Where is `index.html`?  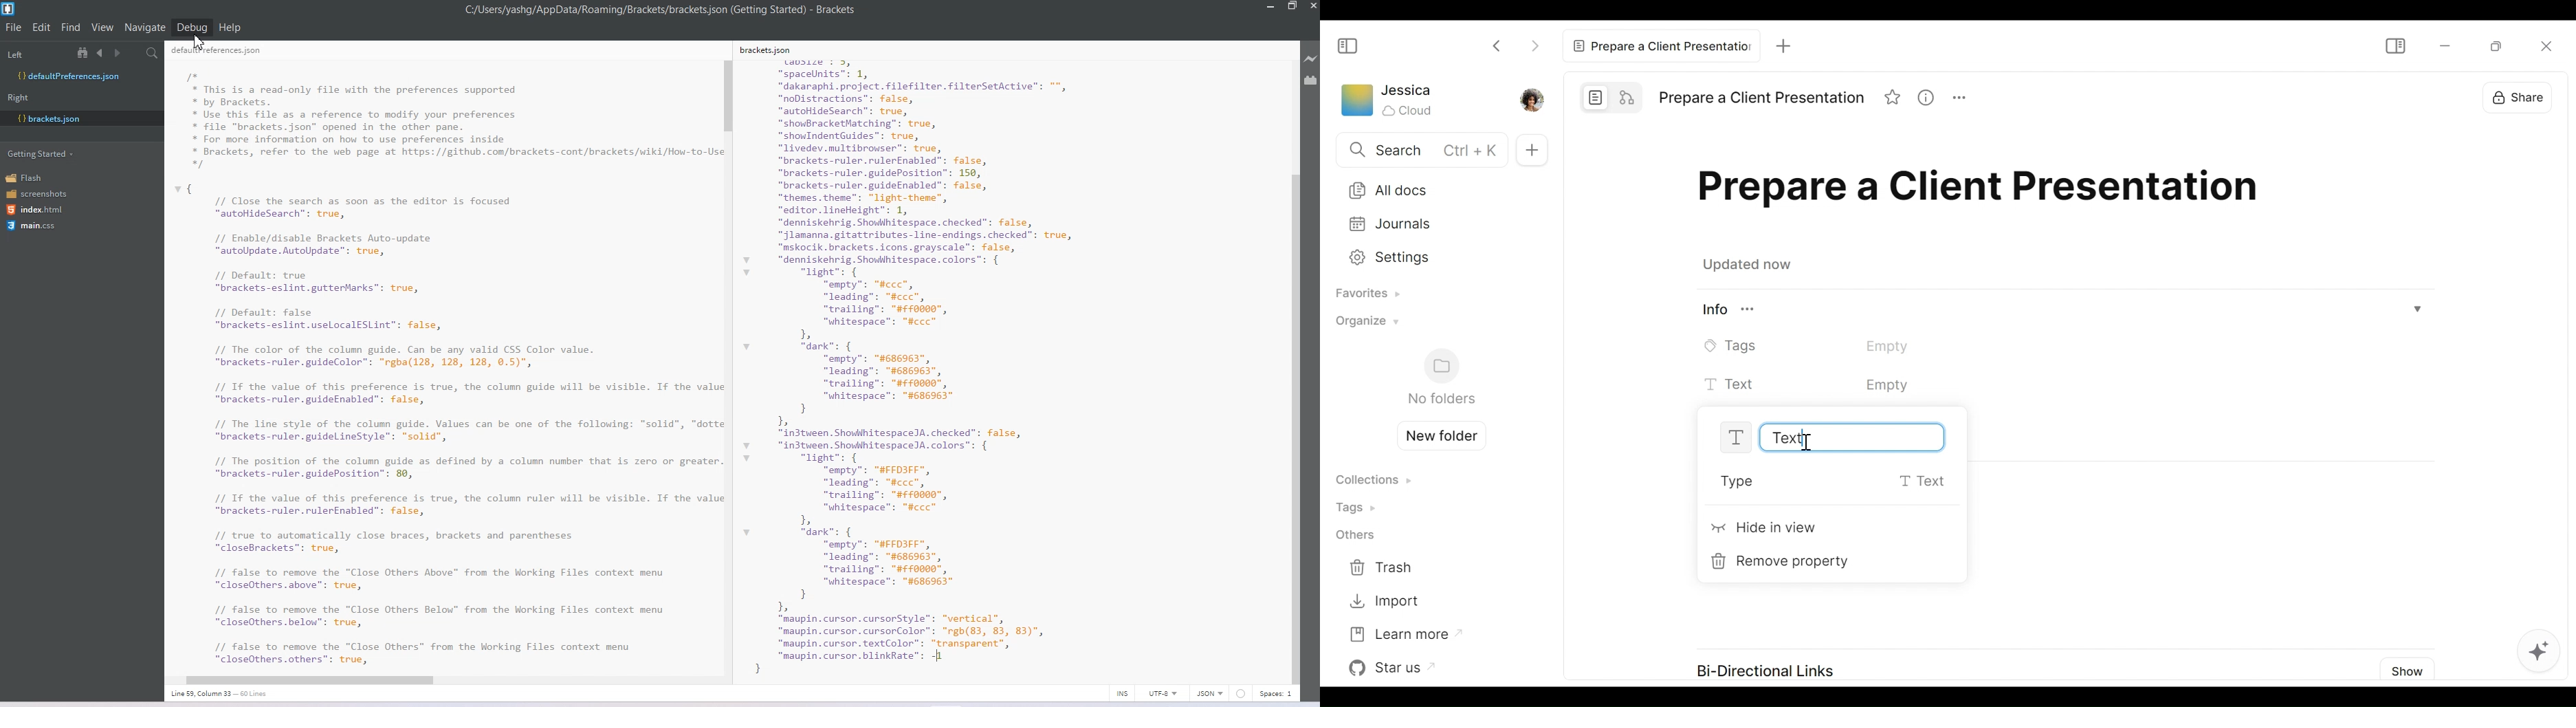 index.html is located at coordinates (39, 210).